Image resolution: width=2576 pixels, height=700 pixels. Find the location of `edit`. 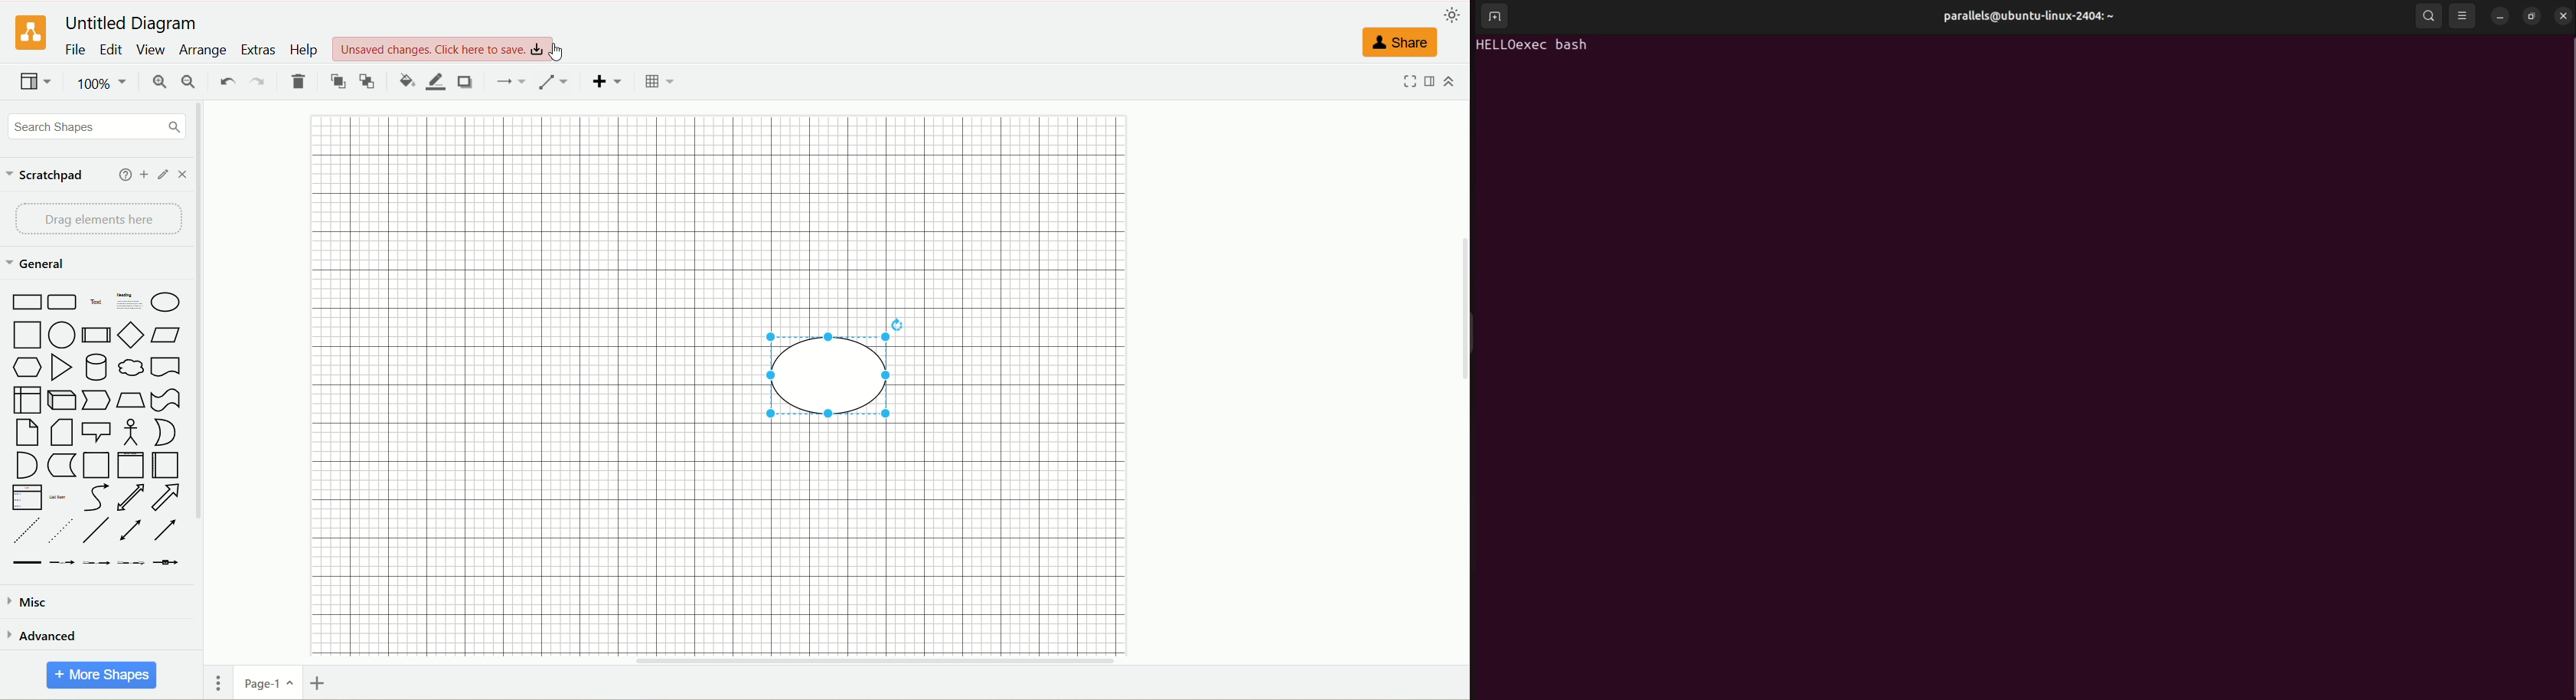

edit is located at coordinates (113, 50).